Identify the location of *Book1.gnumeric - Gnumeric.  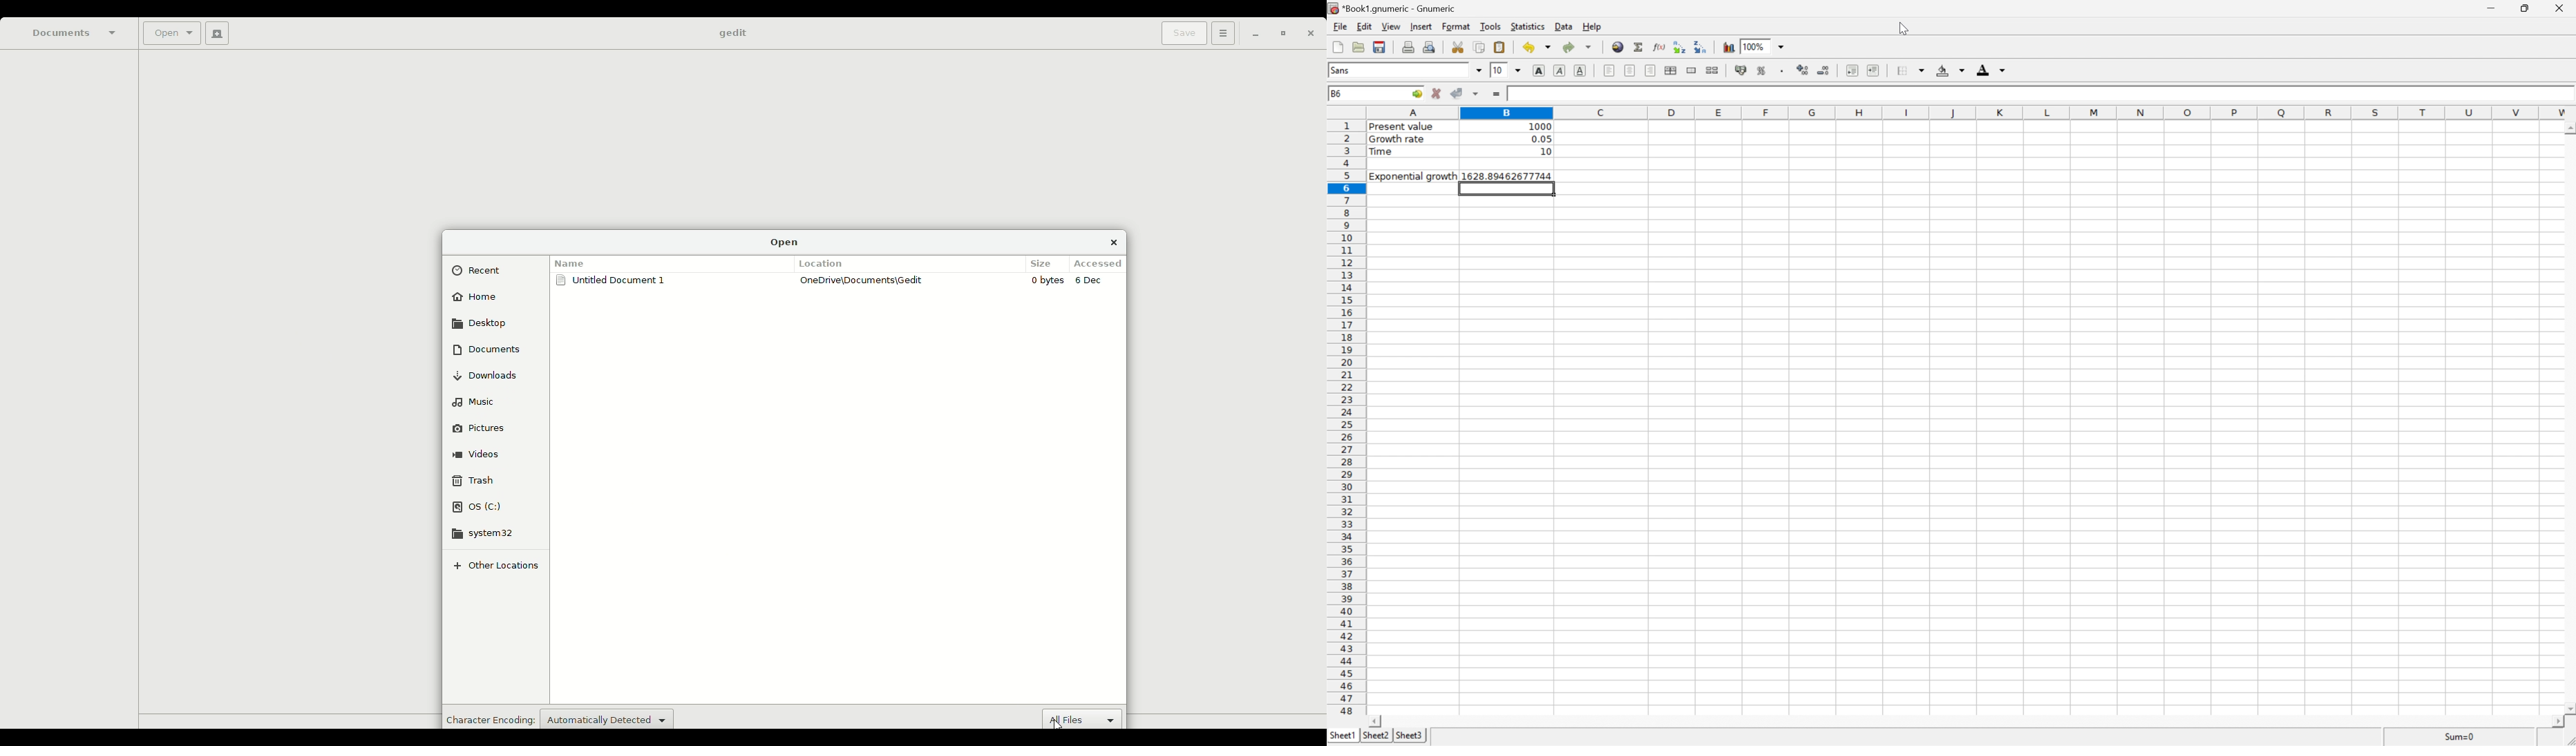
(1395, 7).